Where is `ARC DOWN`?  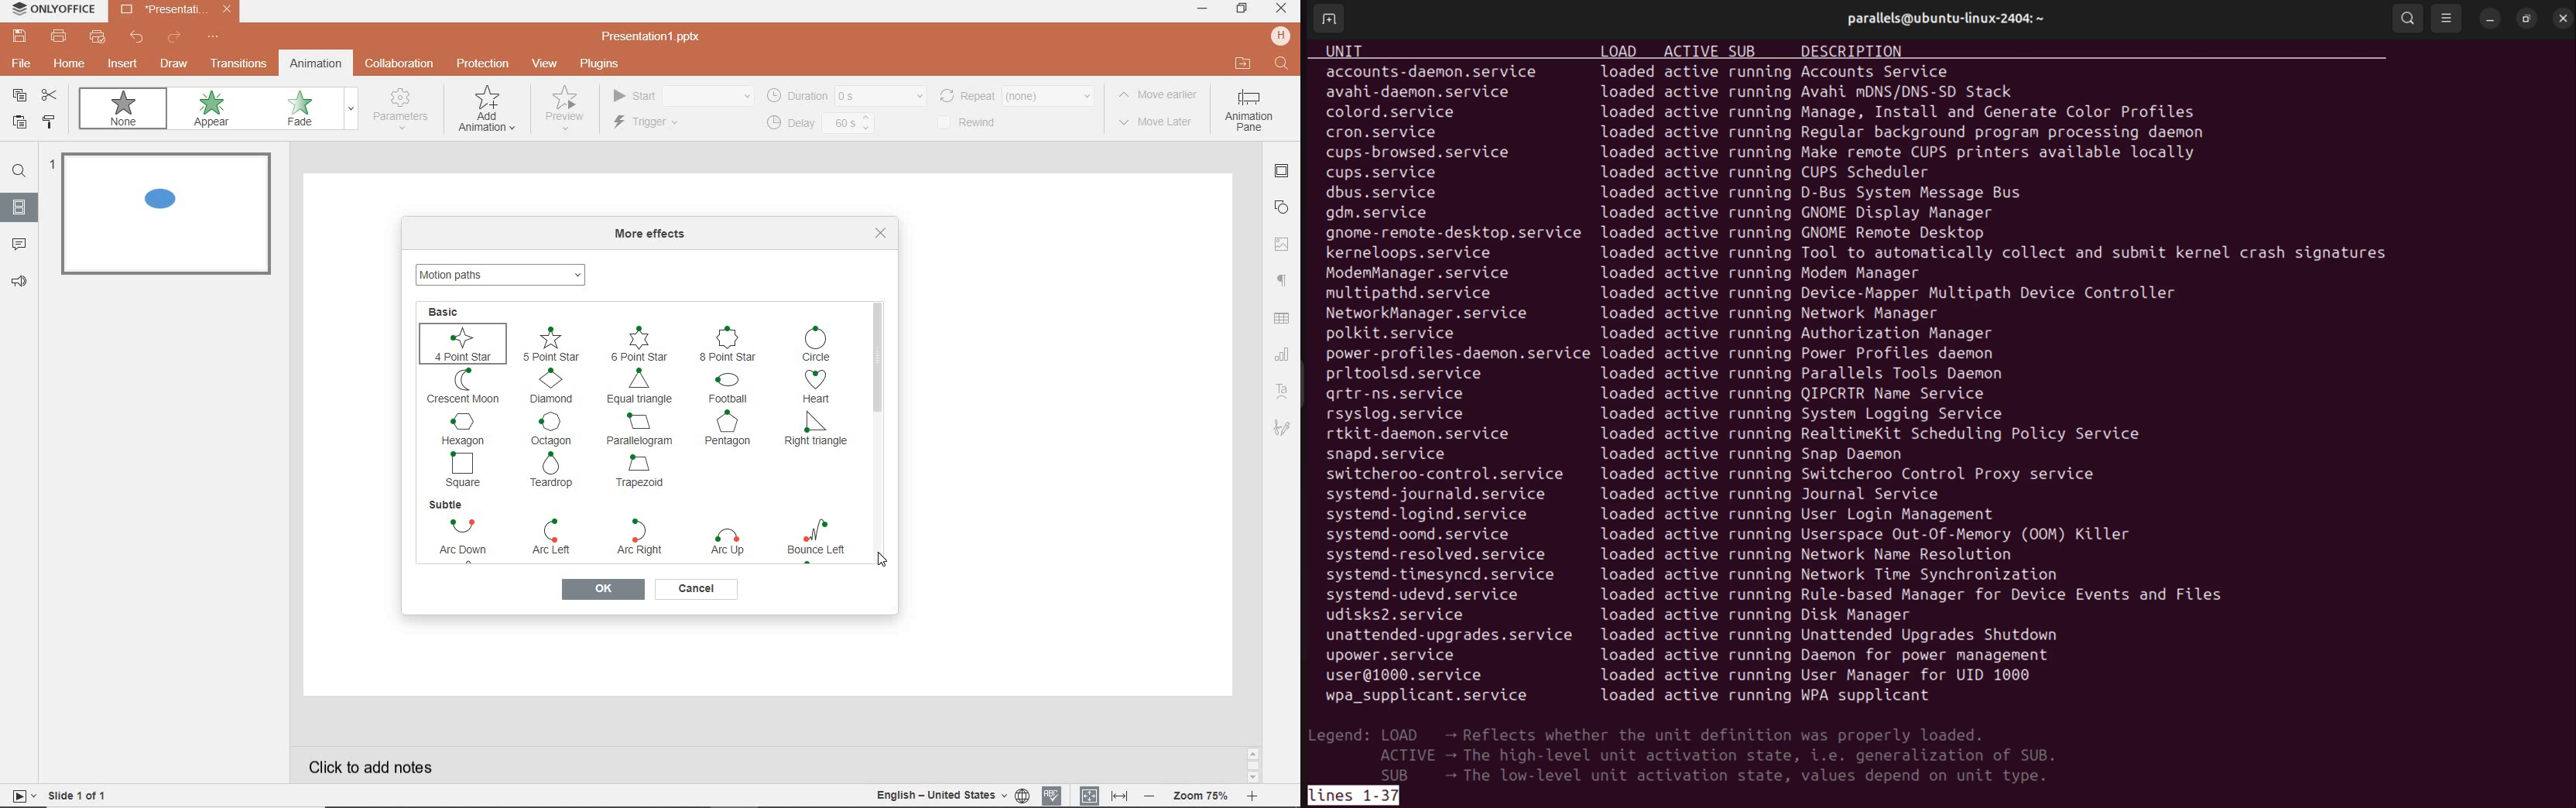
ARC DOWN is located at coordinates (457, 539).